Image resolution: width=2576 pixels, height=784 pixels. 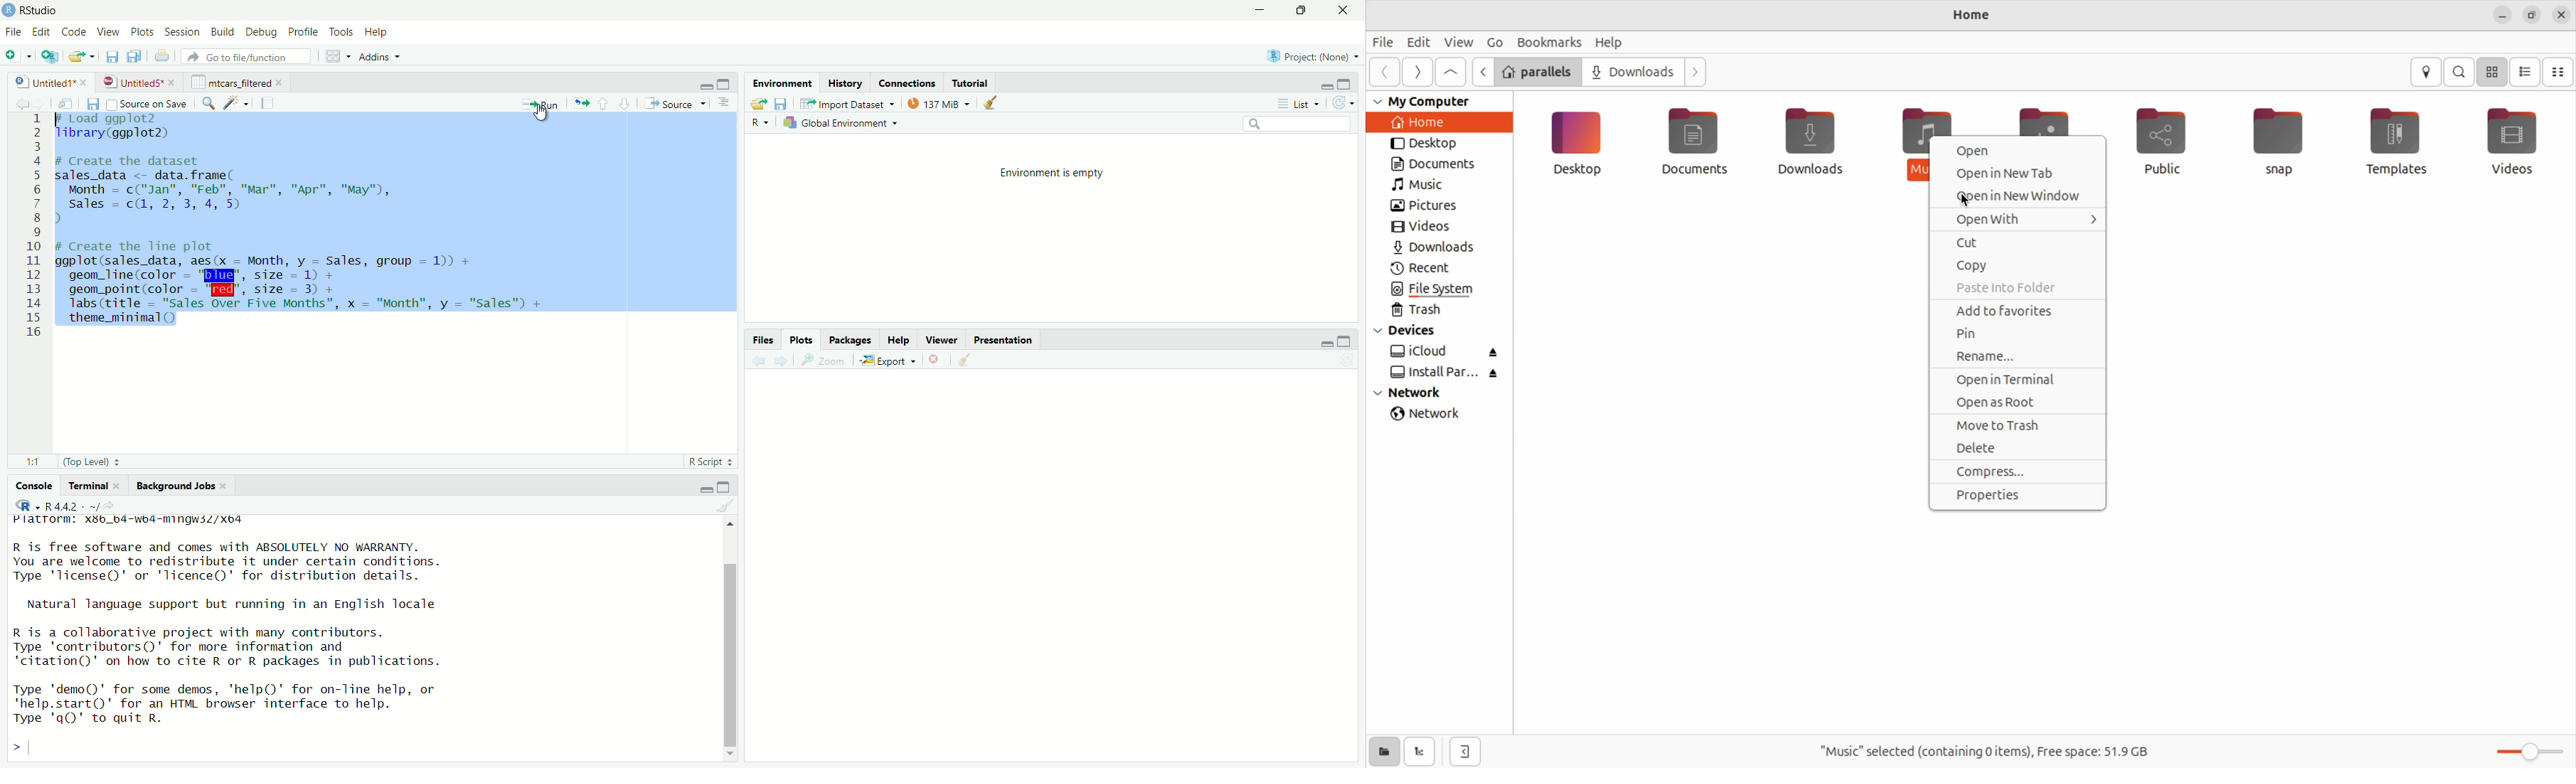 I want to click on Terminal, so click(x=89, y=485).